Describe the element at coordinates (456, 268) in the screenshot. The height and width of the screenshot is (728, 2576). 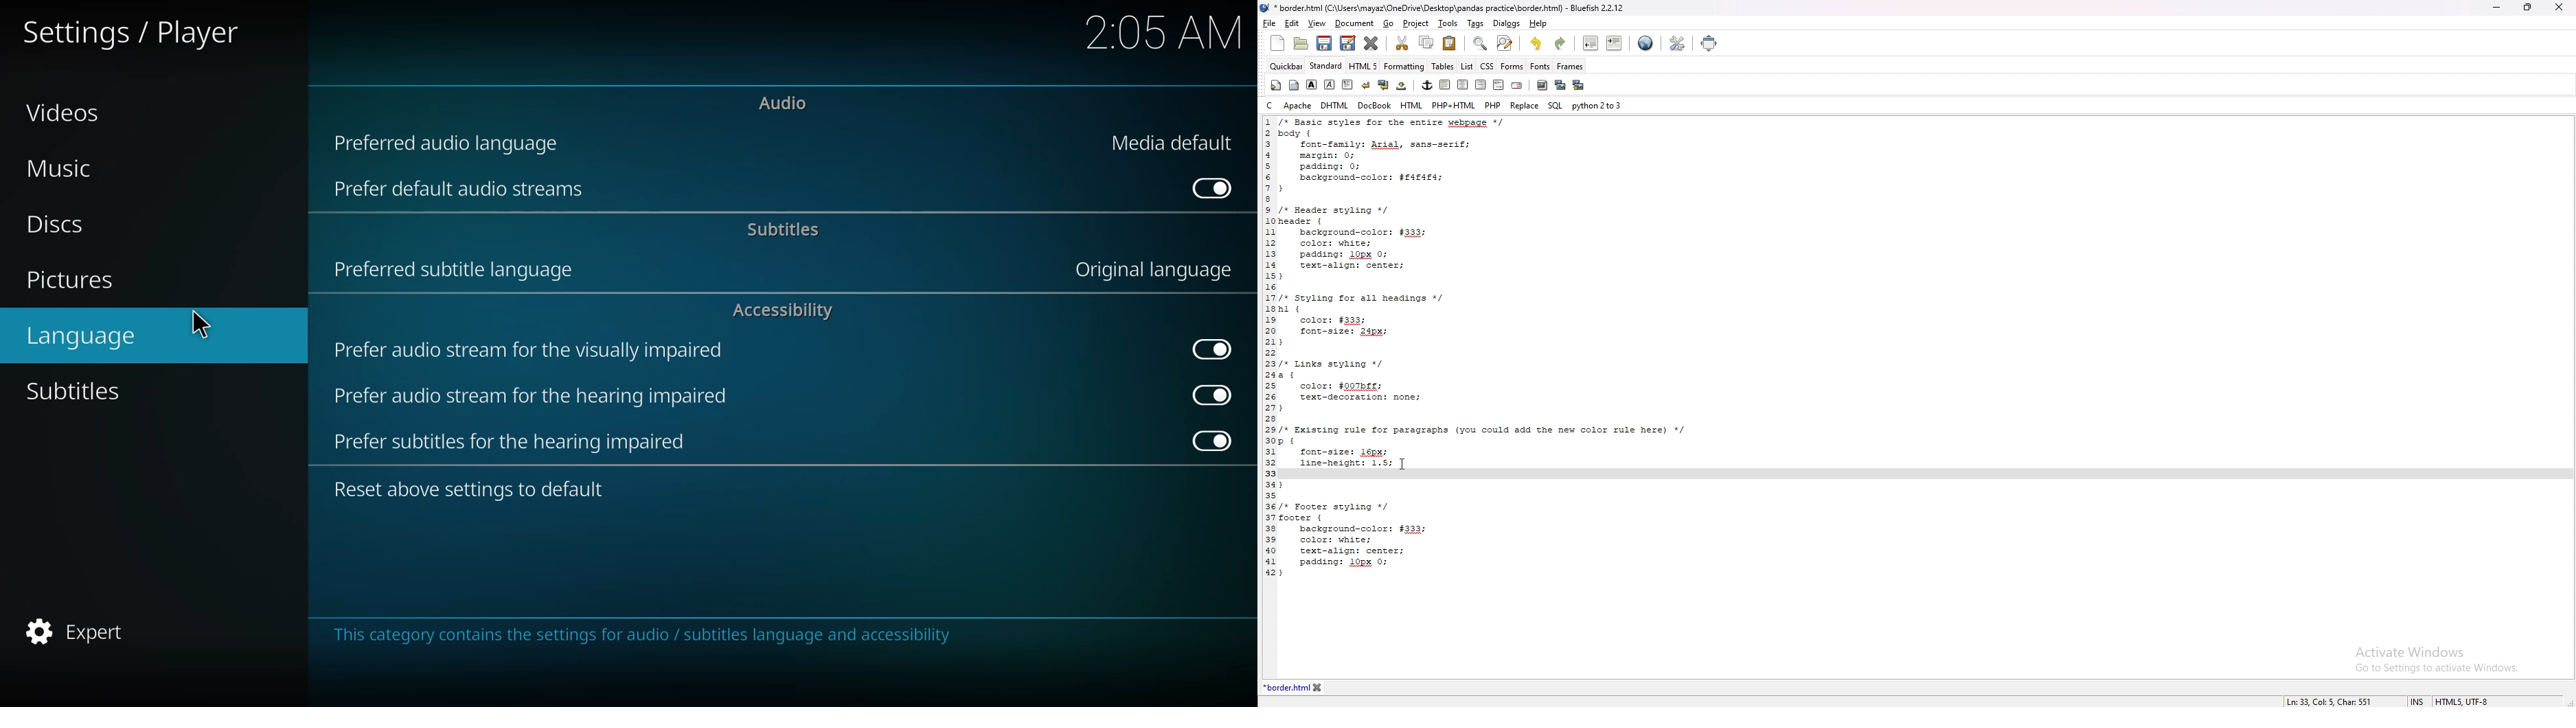
I see `preferred subtitle language` at that location.